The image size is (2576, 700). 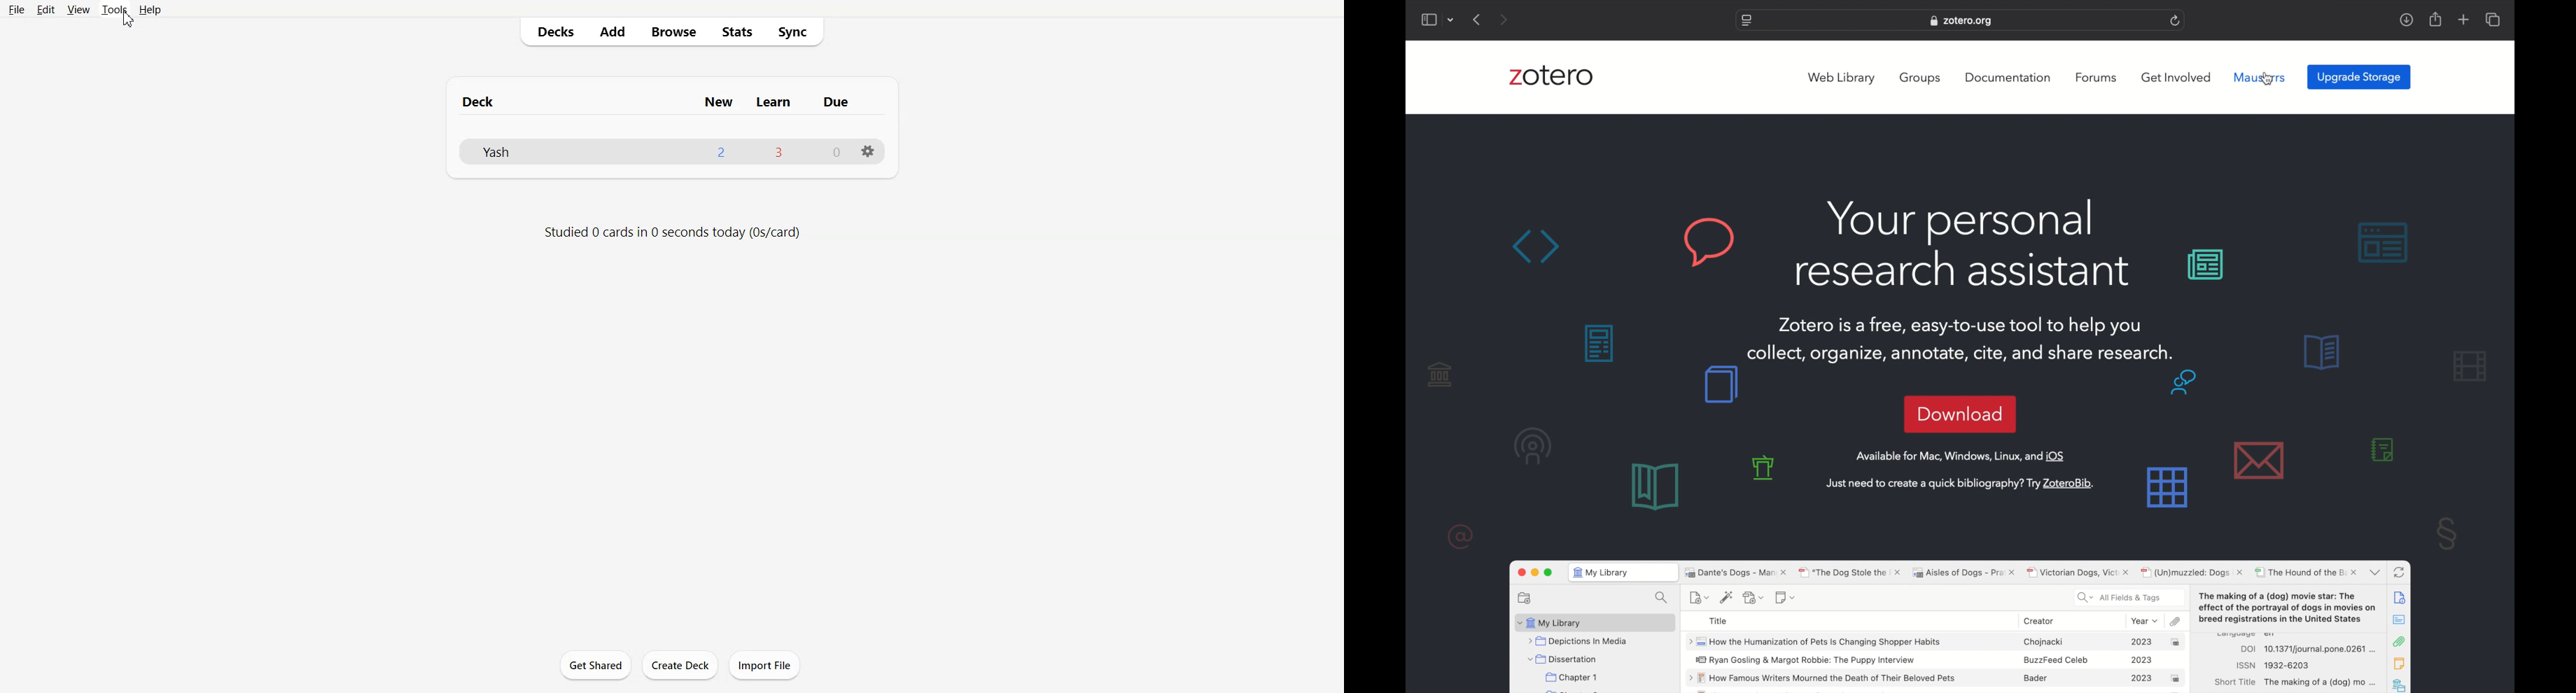 What do you see at coordinates (674, 232) in the screenshot?
I see `info` at bounding box center [674, 232].